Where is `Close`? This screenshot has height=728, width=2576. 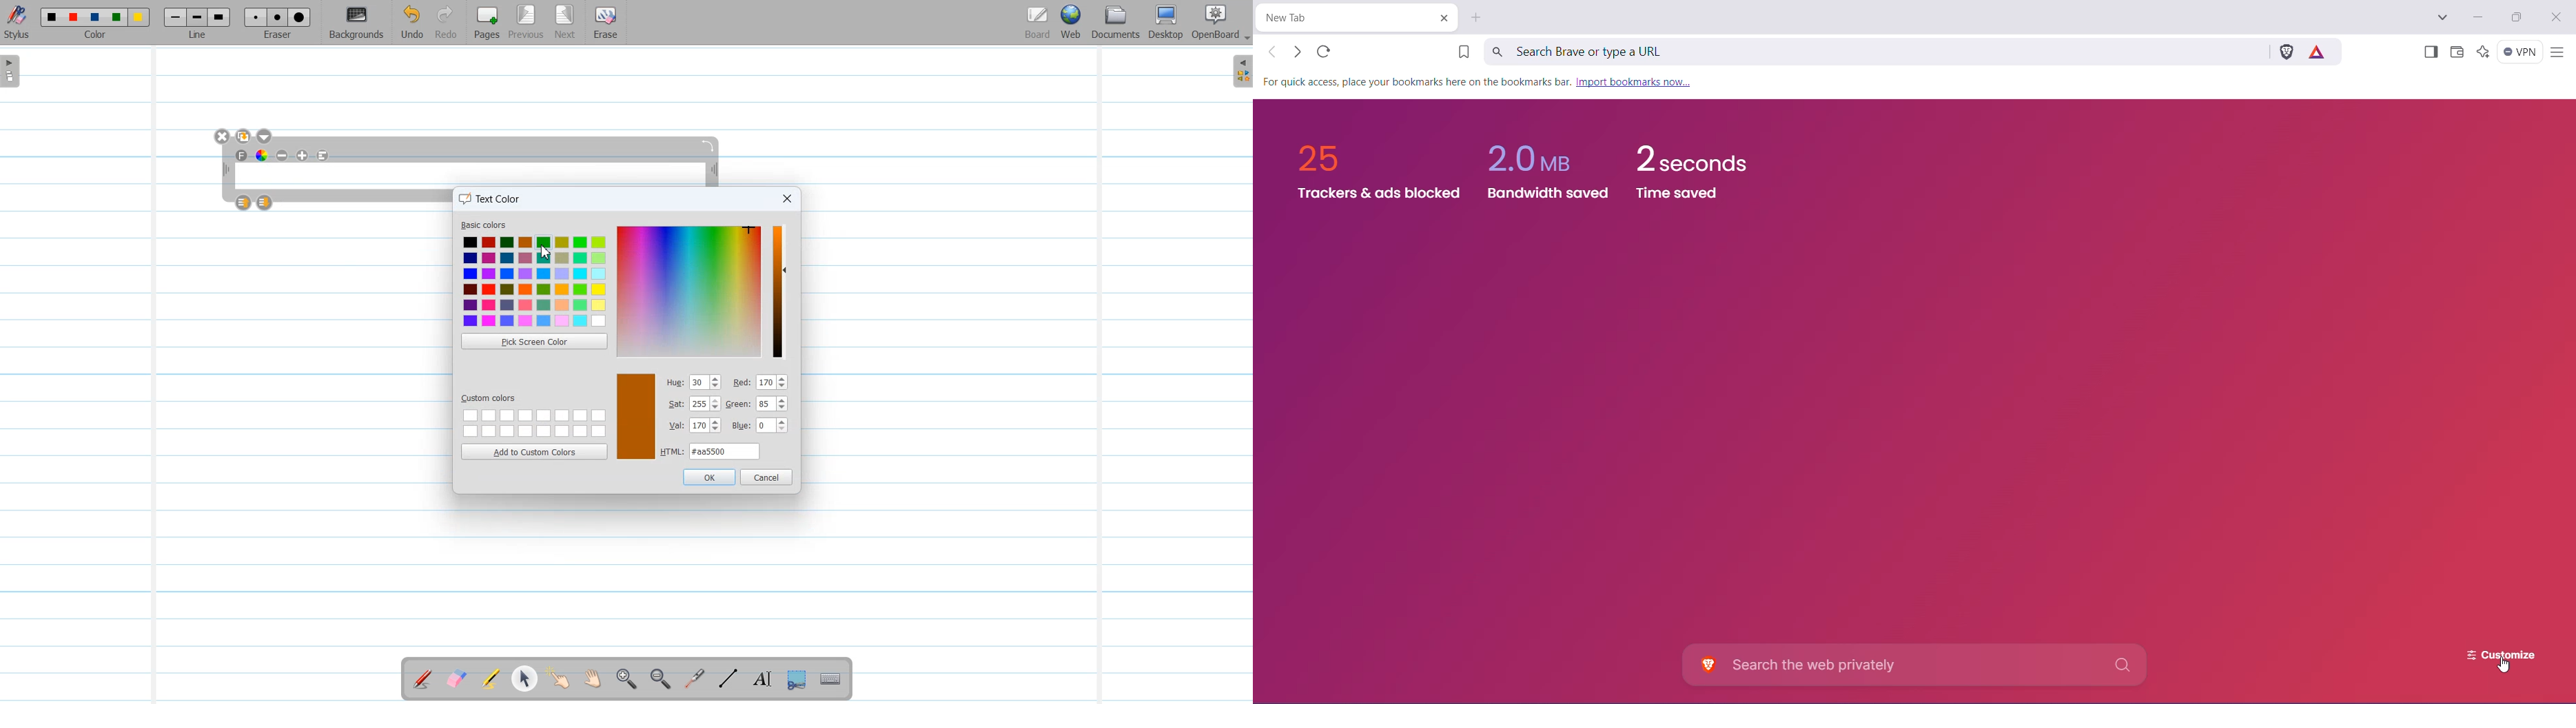 Close is located at coordinates (2557, 18).